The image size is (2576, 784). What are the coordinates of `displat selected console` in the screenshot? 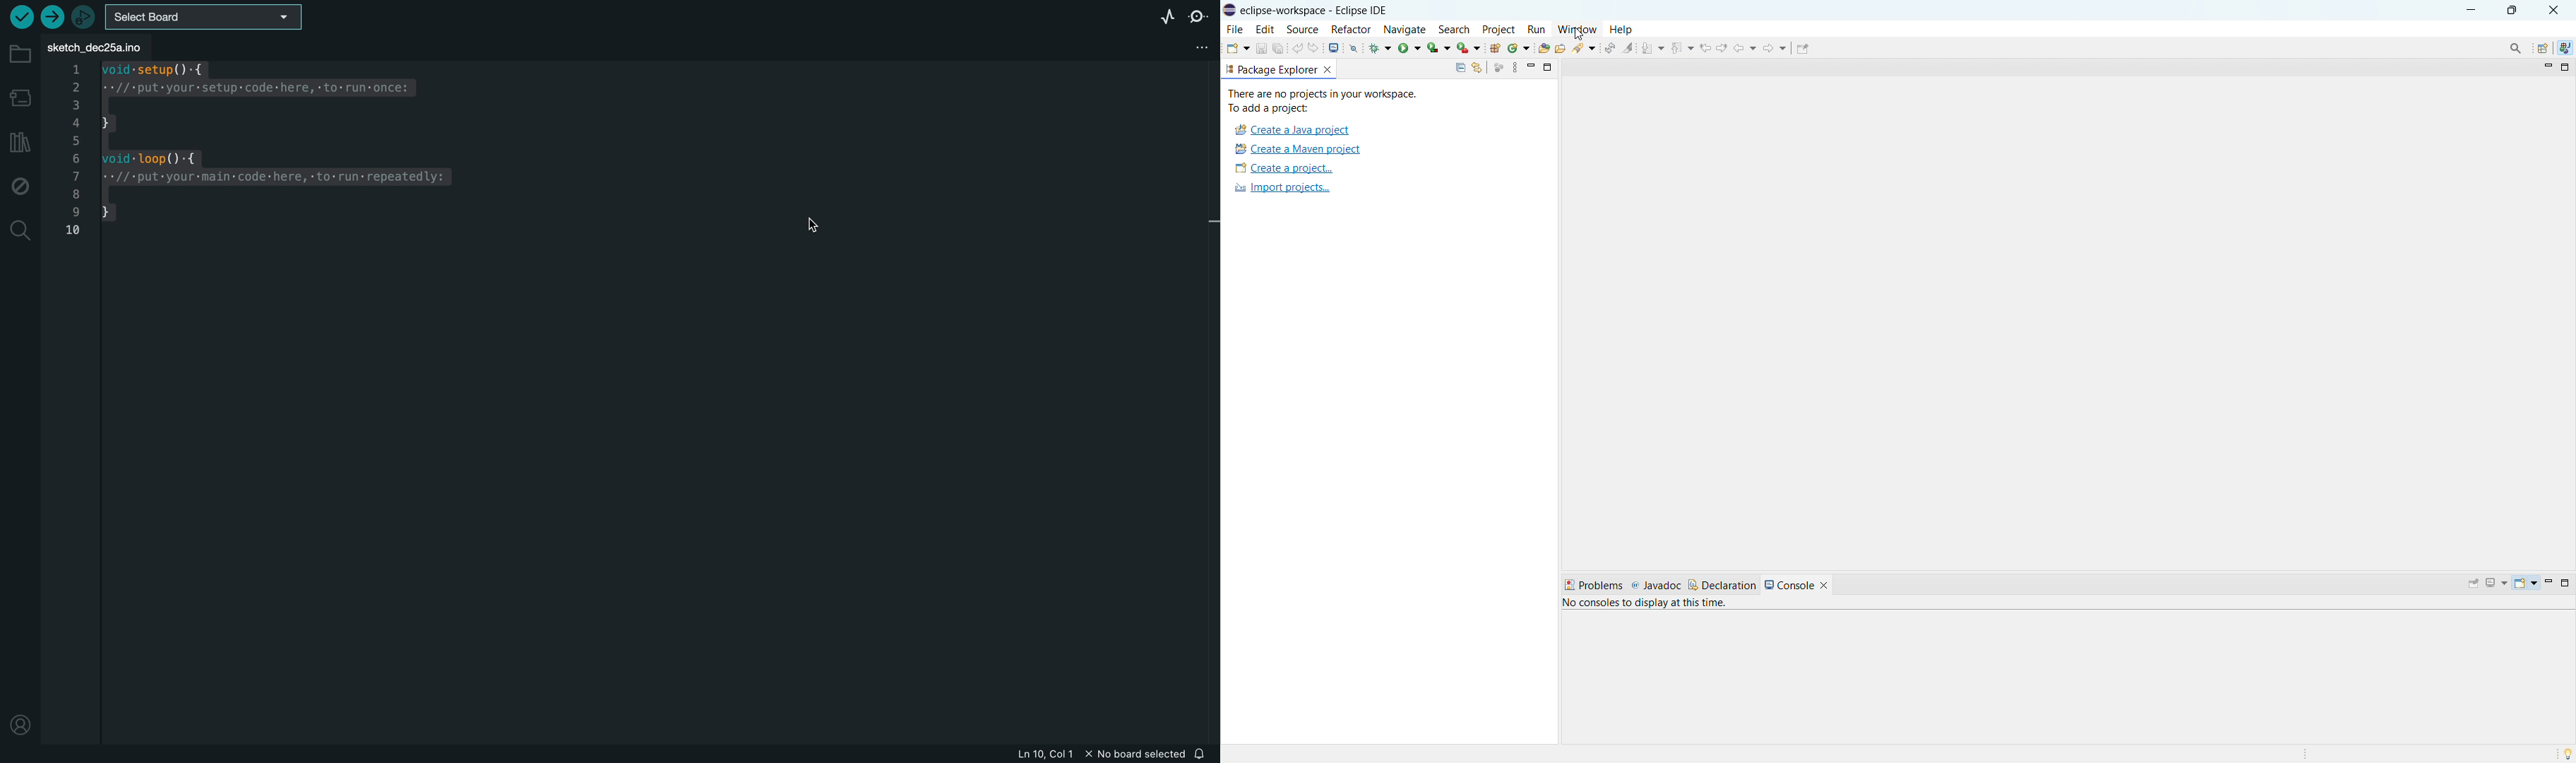 It's located at (2497, 584).